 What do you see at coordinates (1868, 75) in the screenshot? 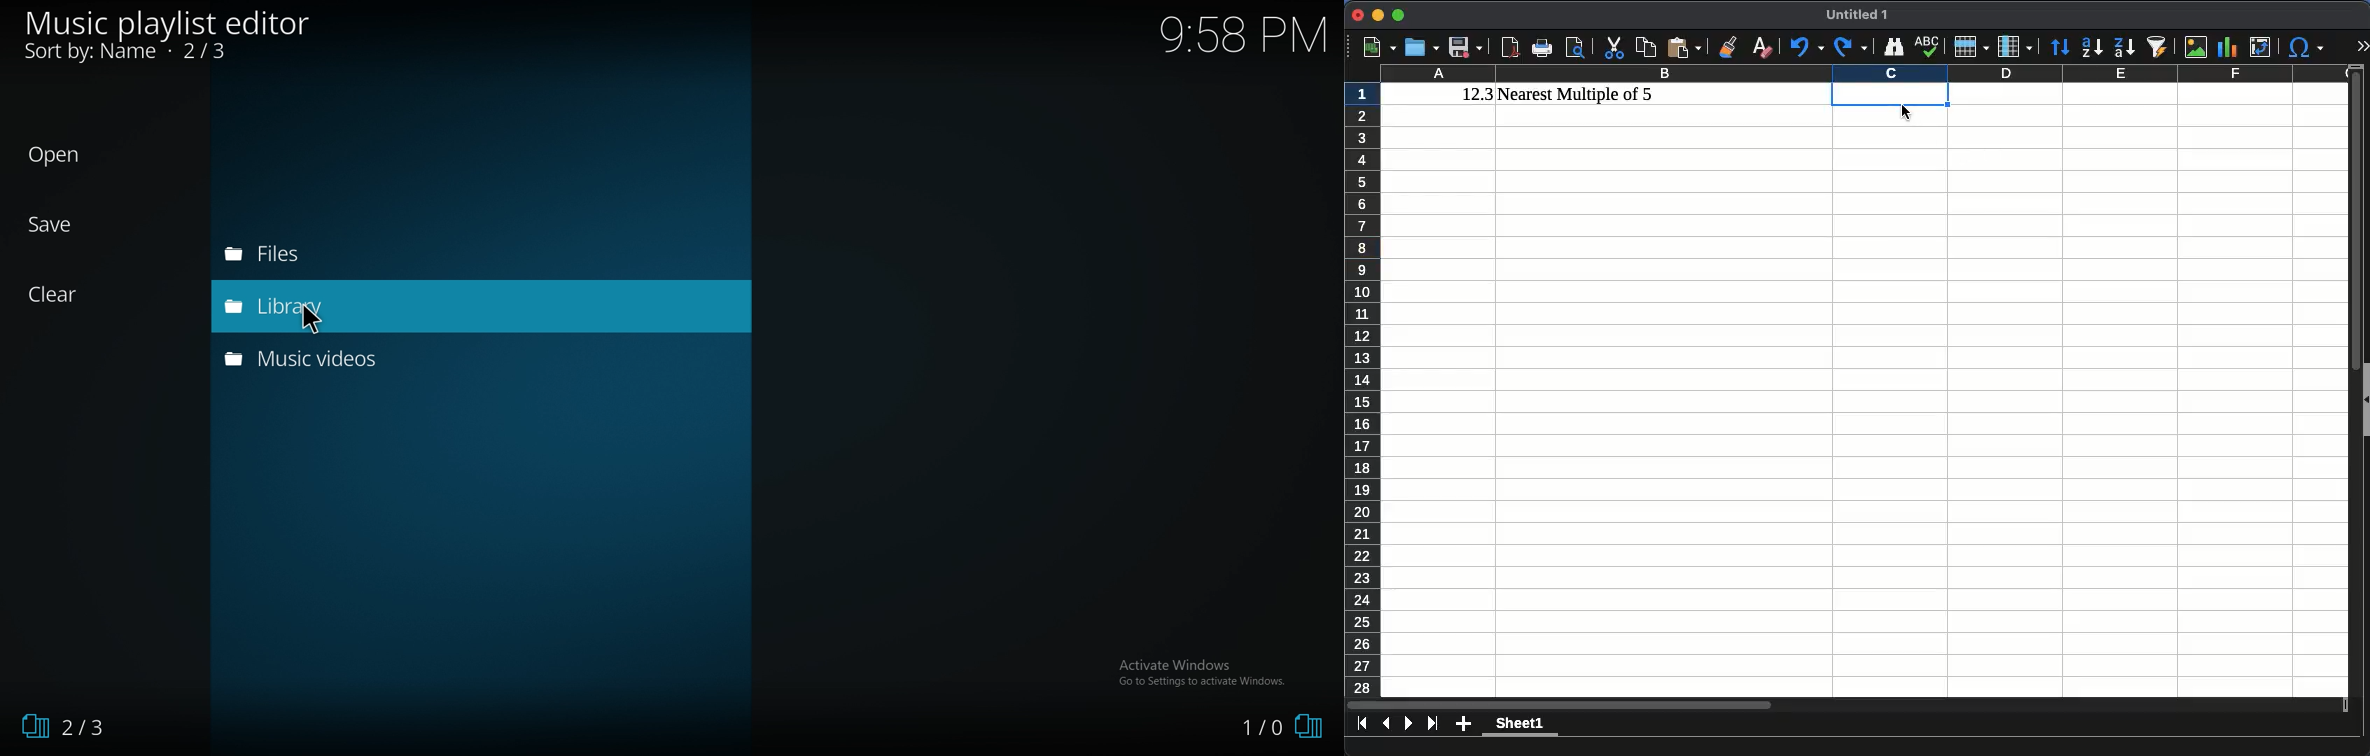
I see `column ` at bounding box center [1868, 75].